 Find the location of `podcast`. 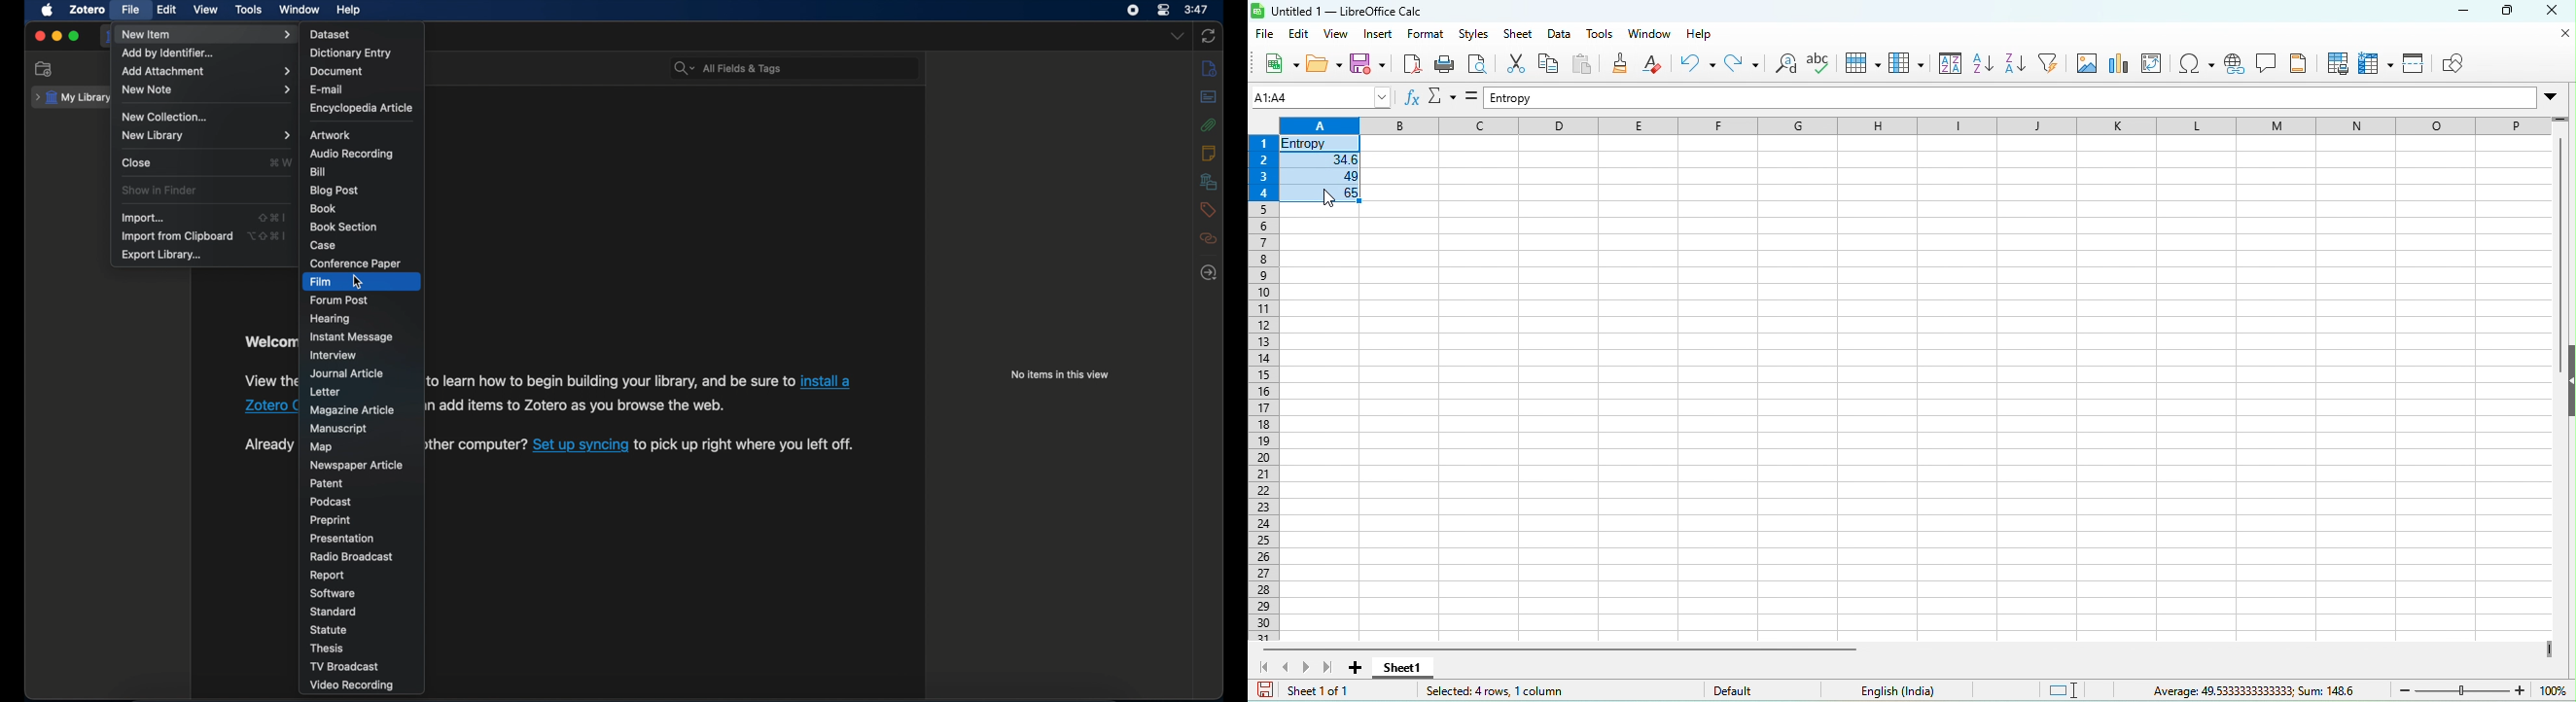

podcast is located at coordinates (331, 502).